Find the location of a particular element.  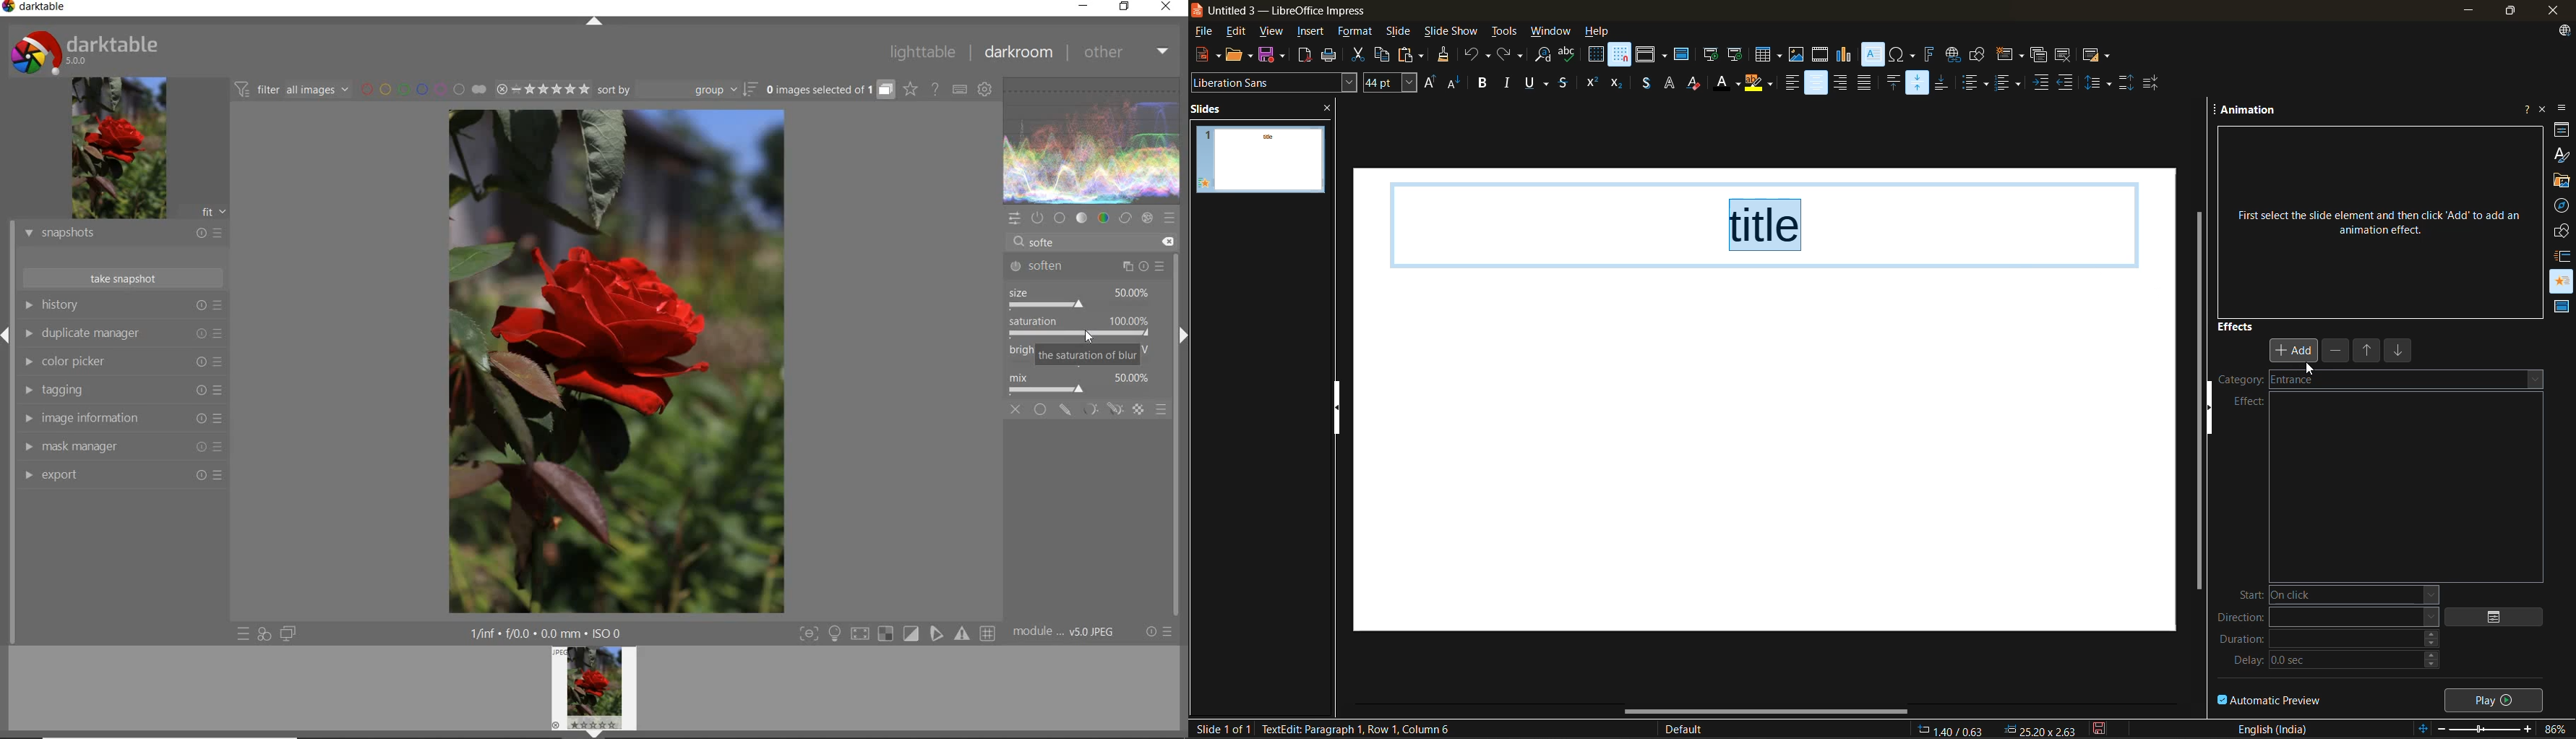

quick access to presets is located at coordinates (243, 634).